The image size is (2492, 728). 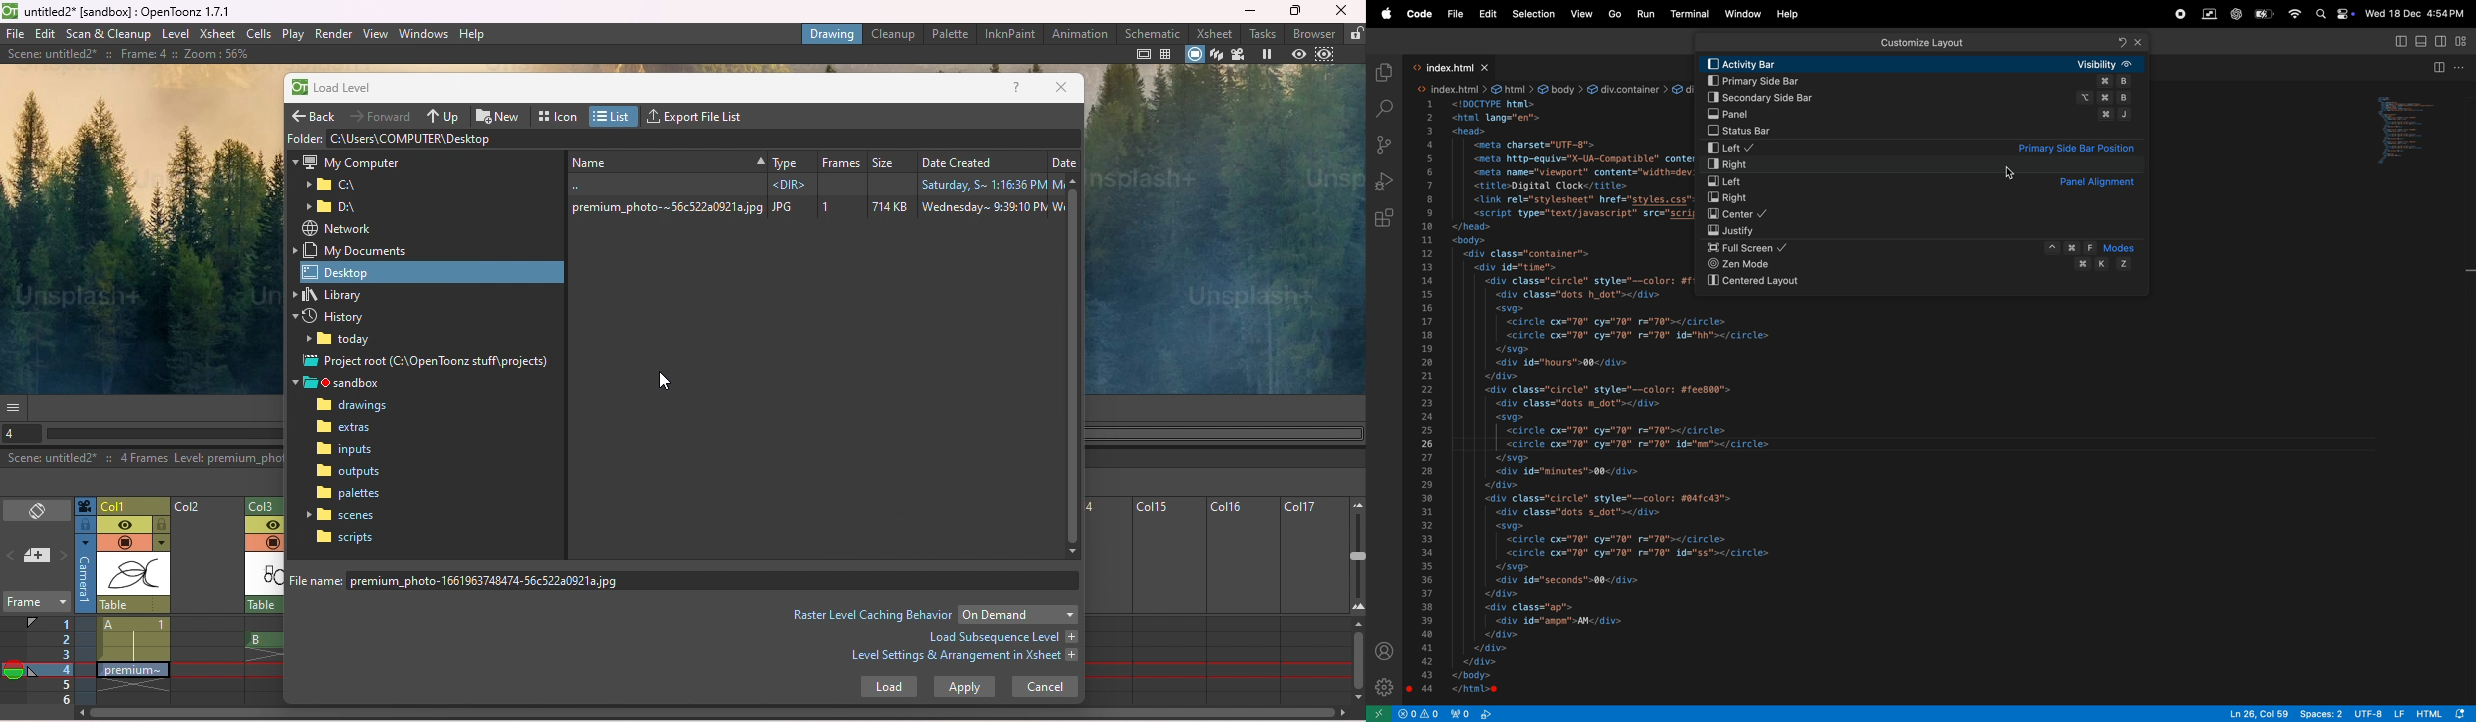 I want to click on Outputs, so click(x=348, y=471).